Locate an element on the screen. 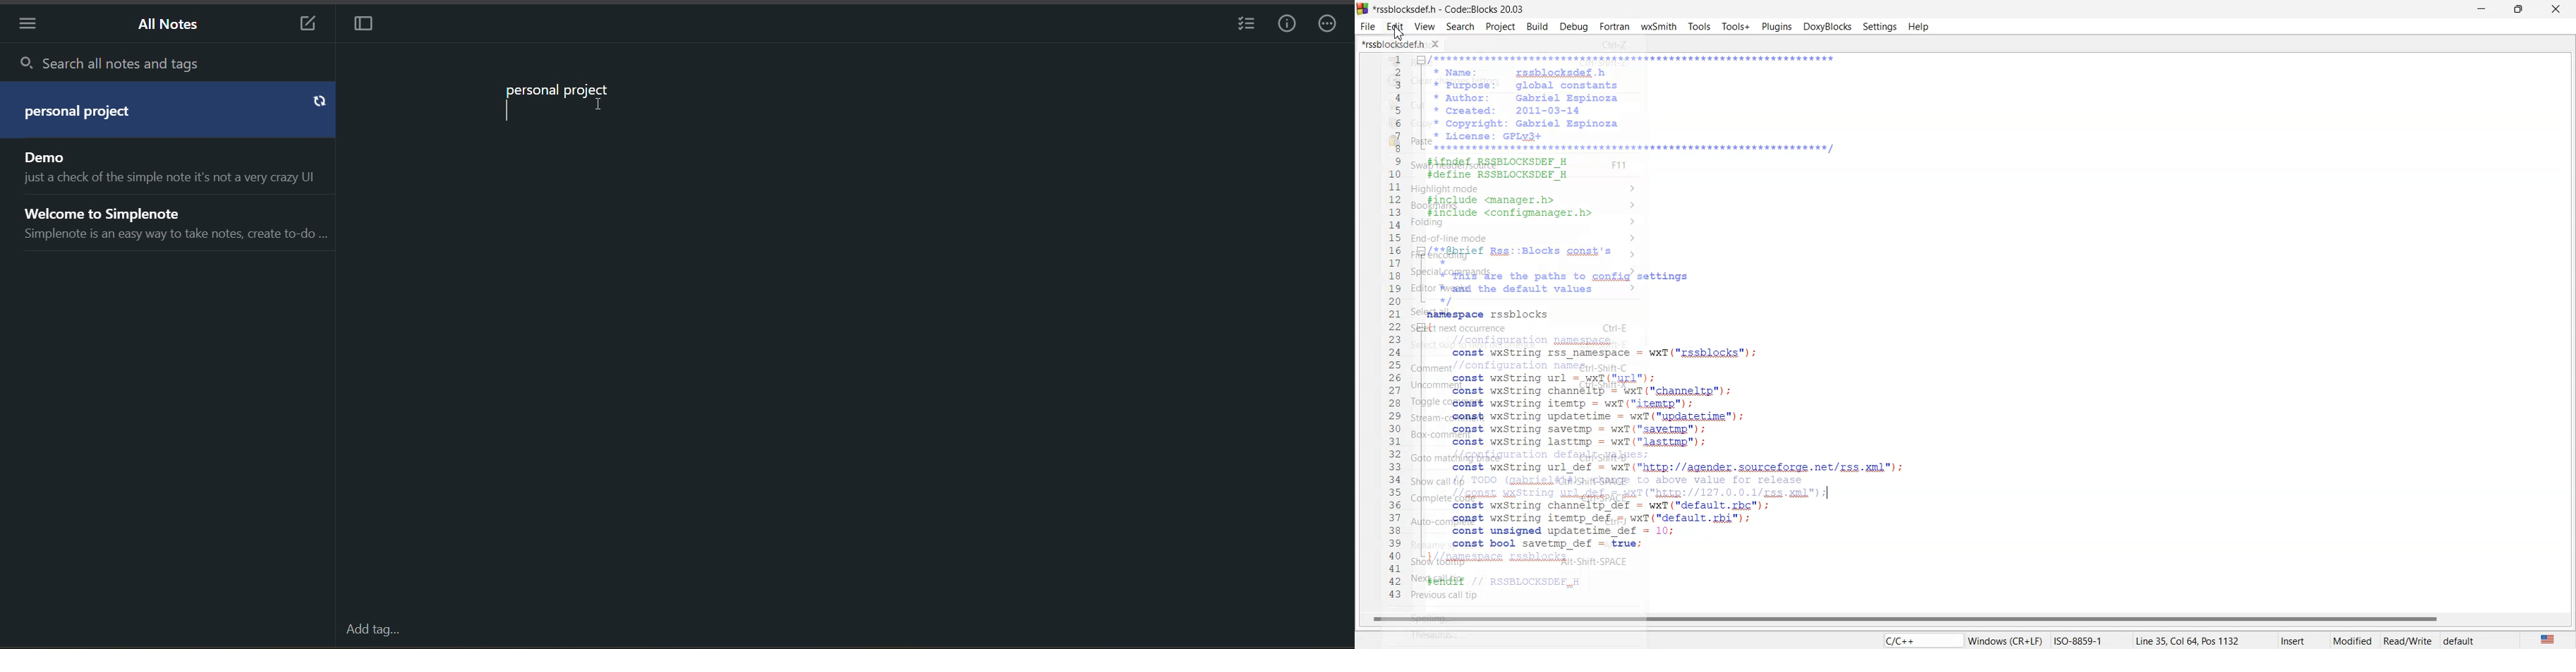 This screenshot has width=2576, height=672. cursor on Edit is located at coordinates (1399, 34).